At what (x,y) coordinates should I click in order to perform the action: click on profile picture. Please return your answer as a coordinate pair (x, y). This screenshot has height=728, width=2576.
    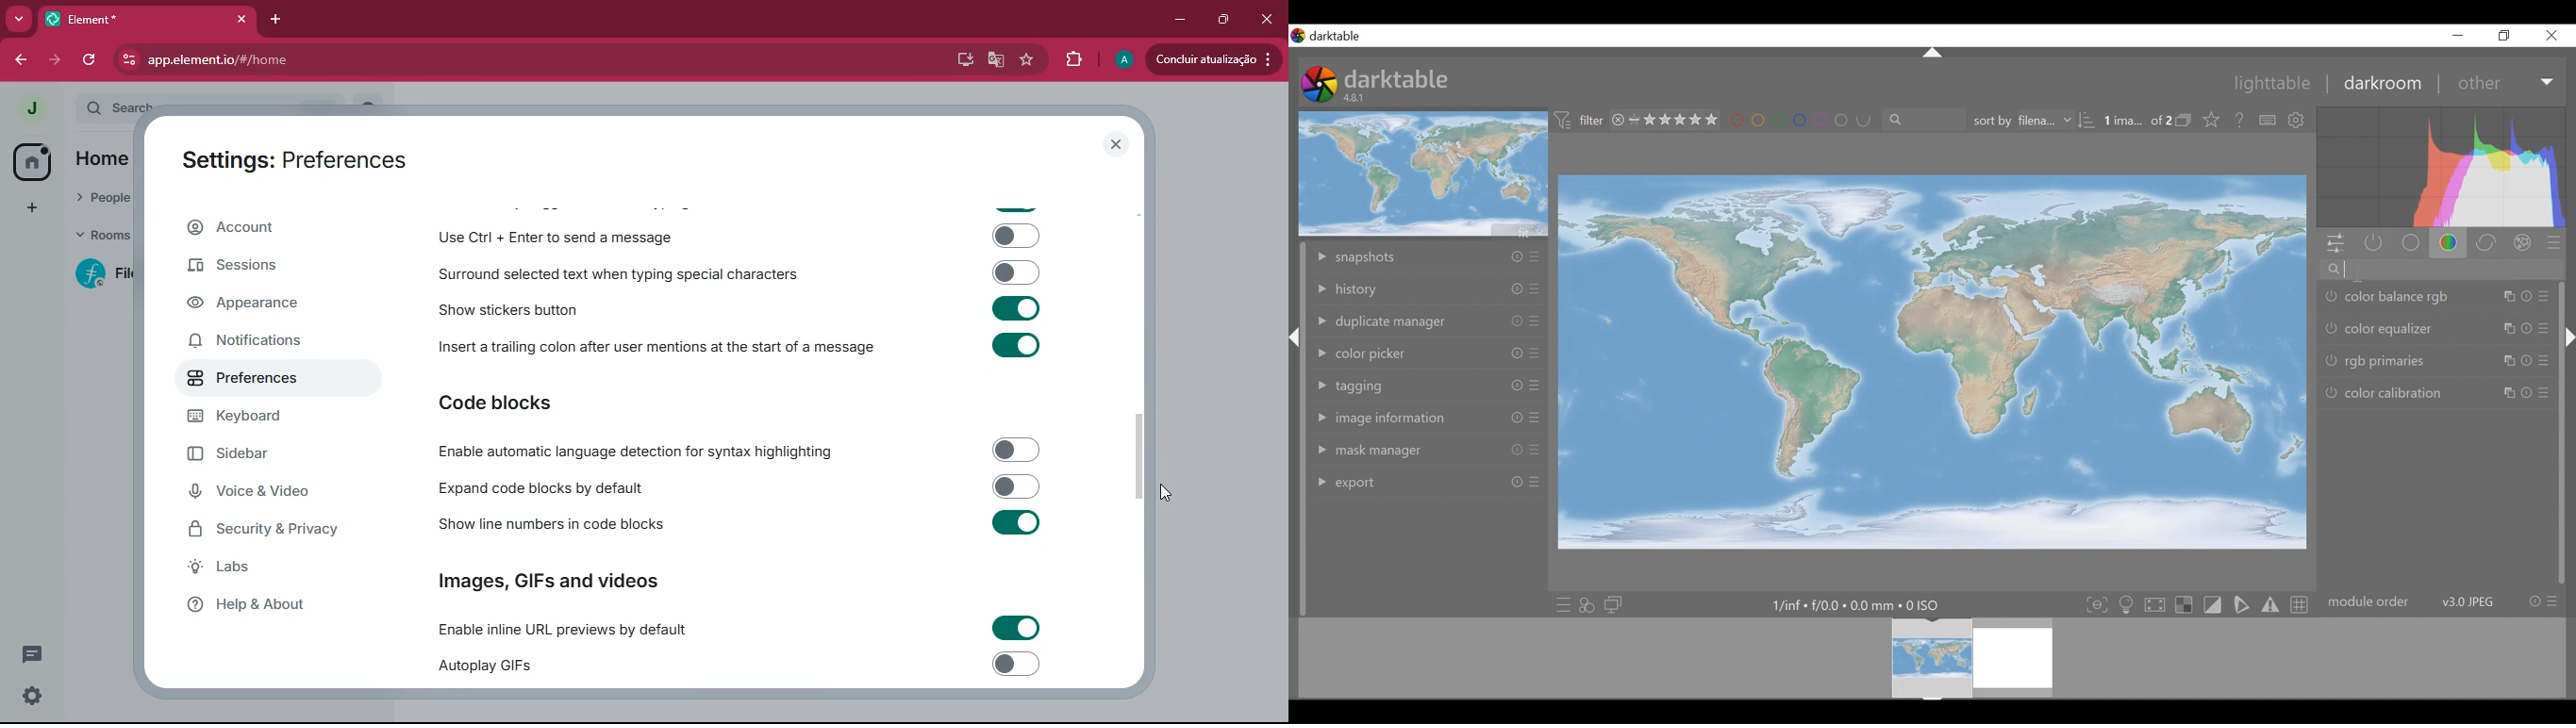
    Looking at the image, I should click on (25, 109).